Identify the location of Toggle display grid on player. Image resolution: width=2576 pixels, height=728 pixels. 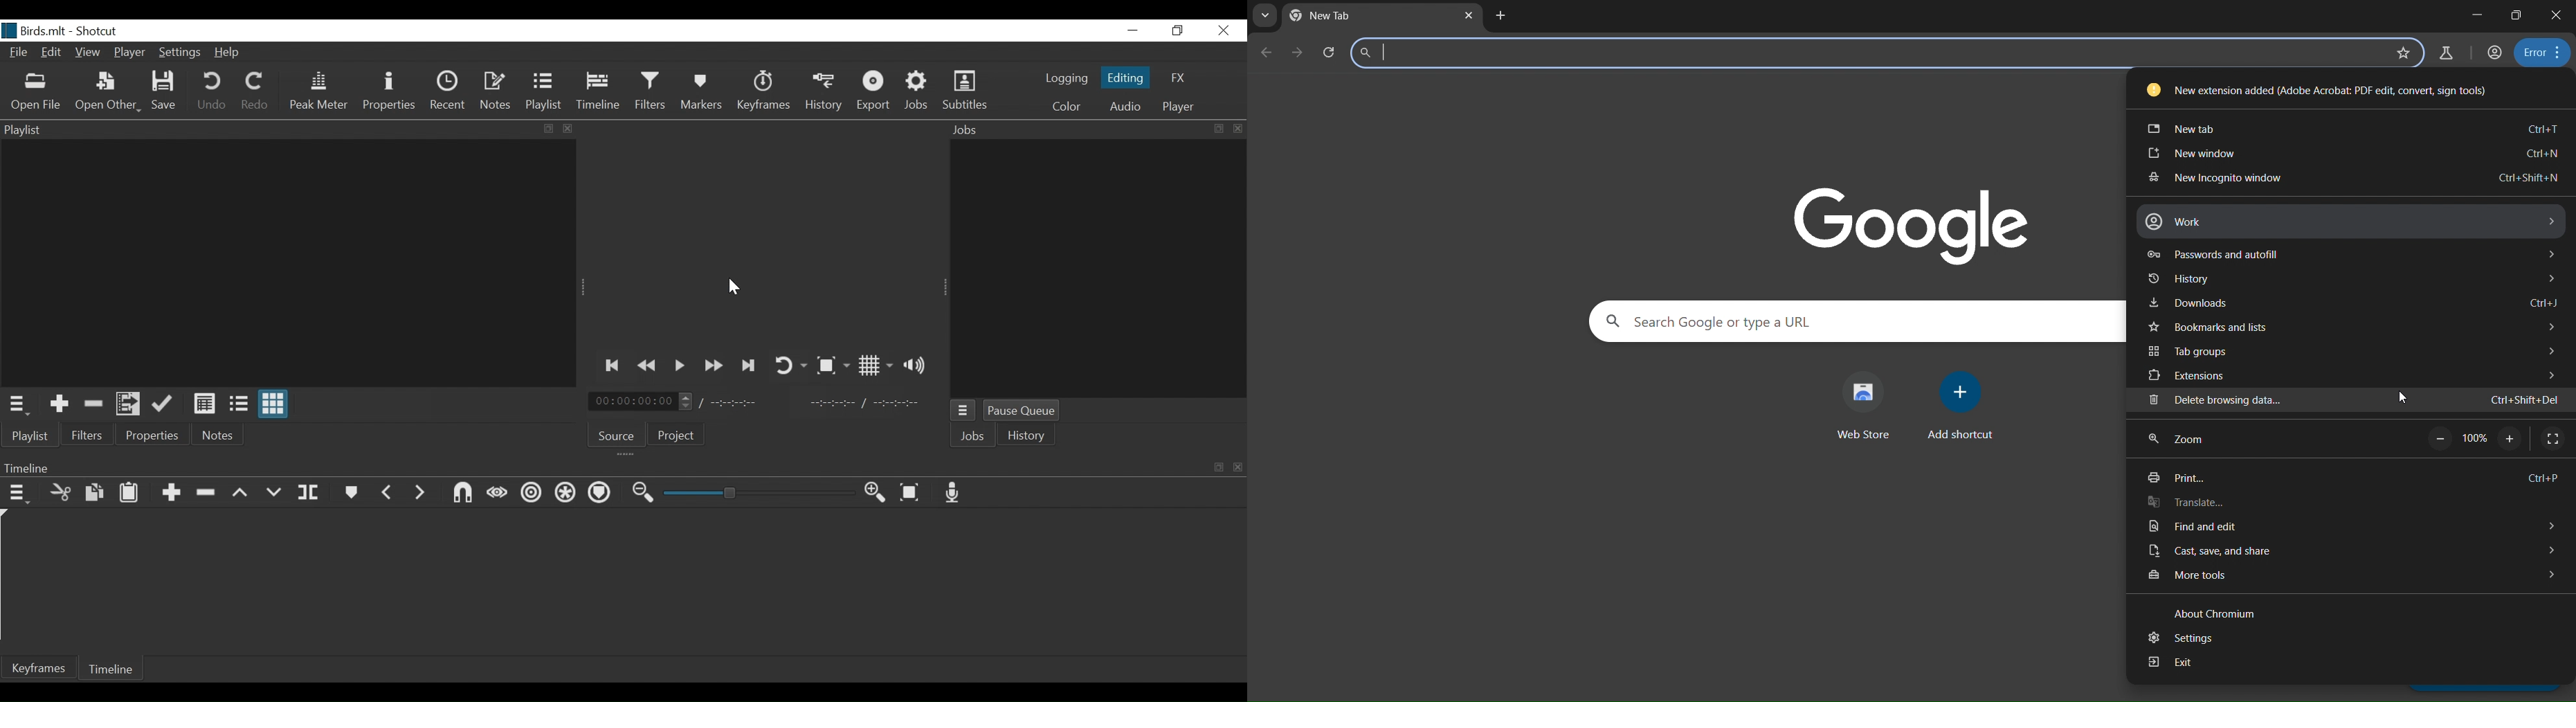
(876, 365).